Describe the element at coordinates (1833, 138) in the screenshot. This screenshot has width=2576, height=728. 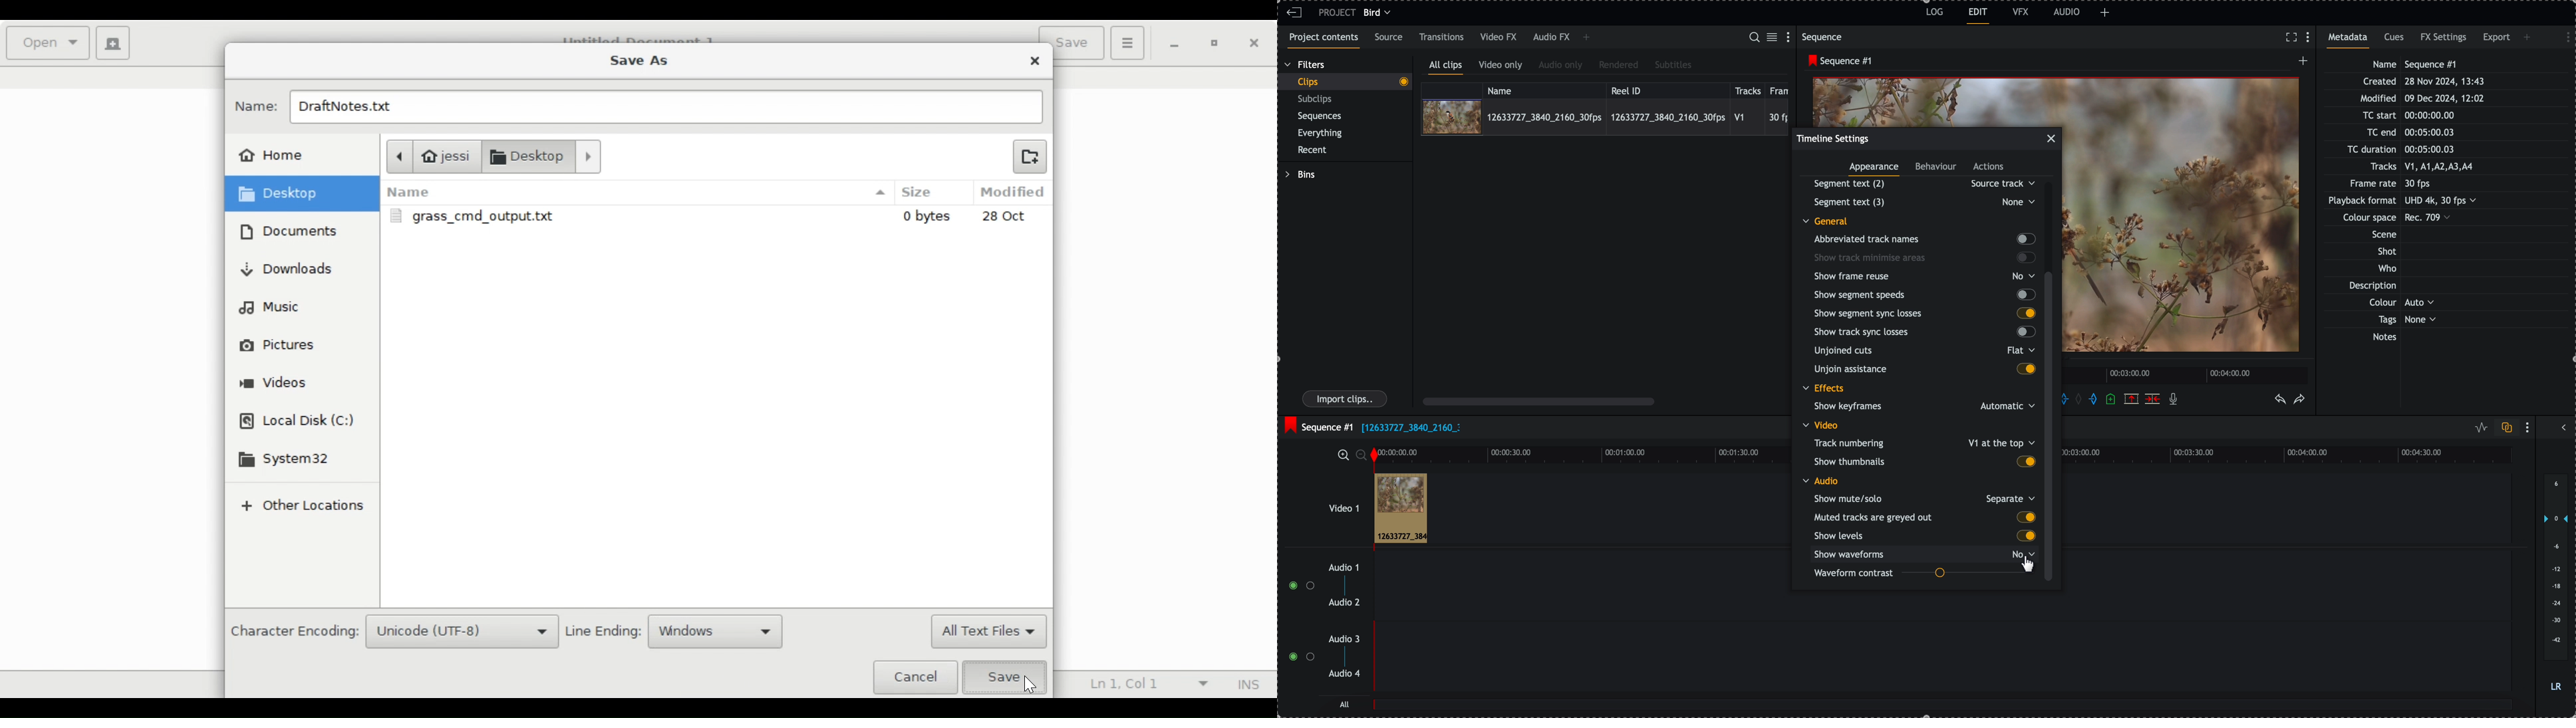
I see `timeline settings` at that location.